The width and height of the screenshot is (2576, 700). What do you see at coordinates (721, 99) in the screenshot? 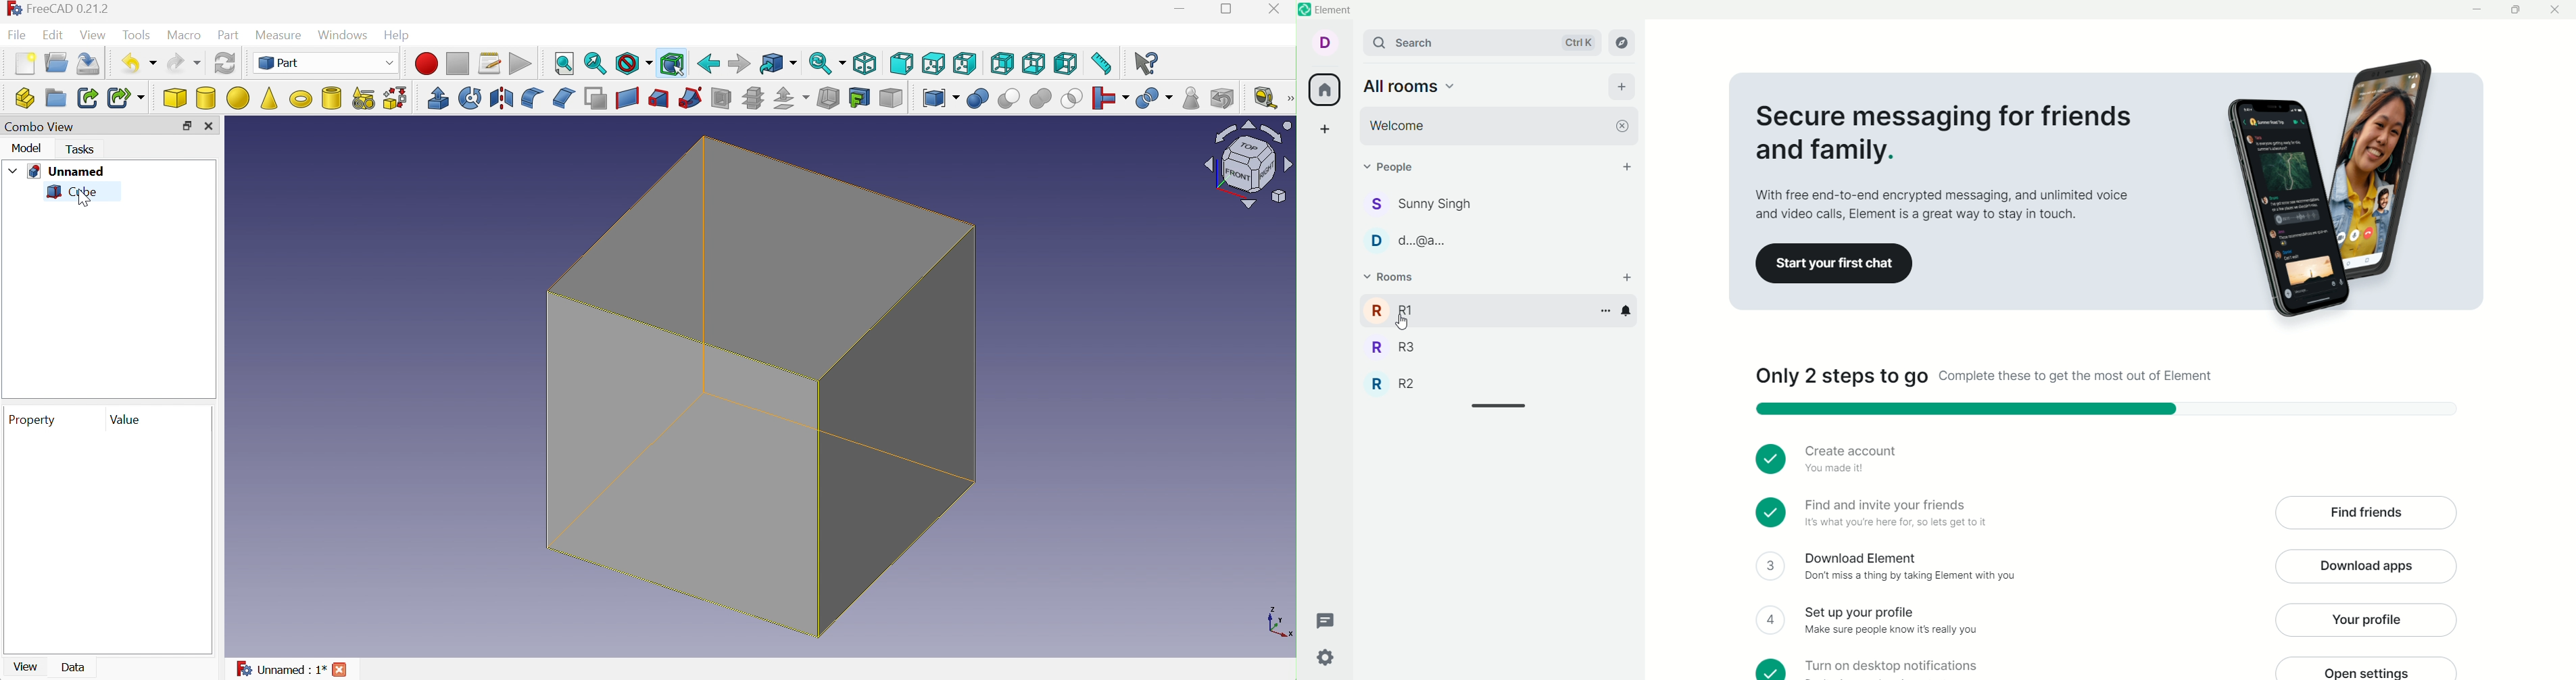
I see `Section` at bounding box center [721, 99].